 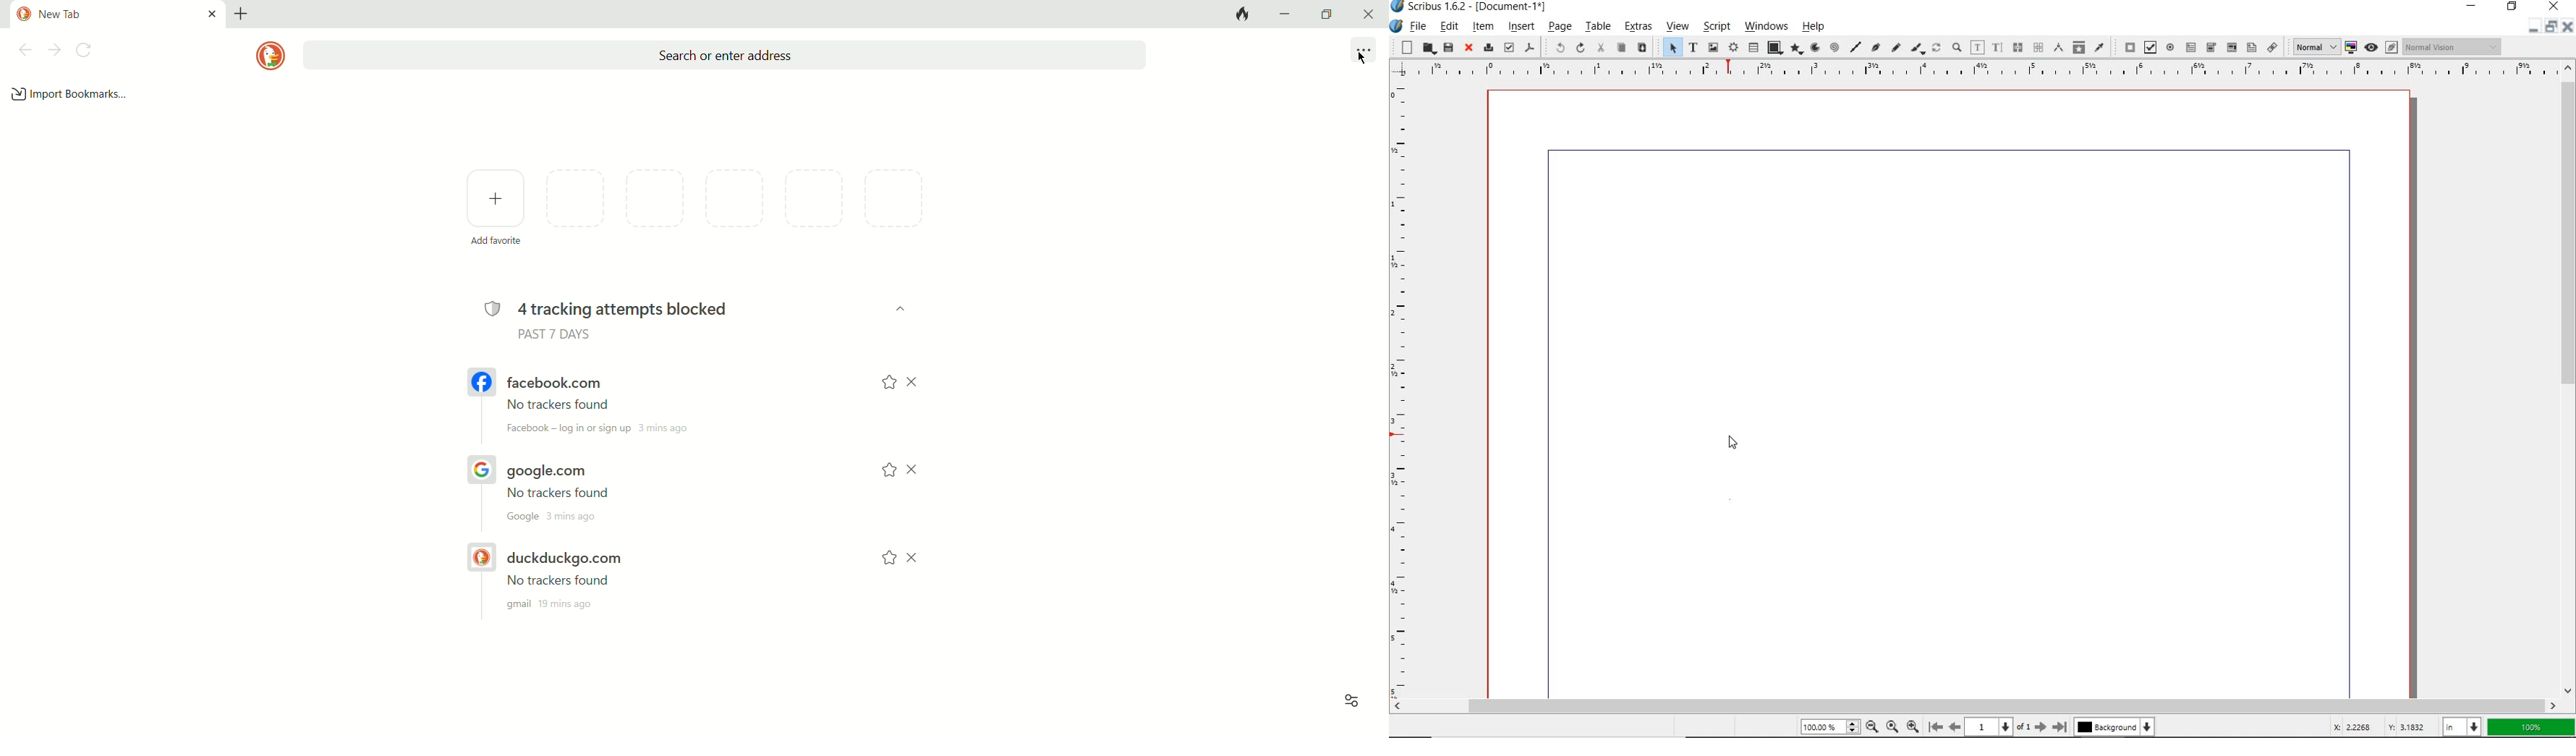 I want to click on print, so click(x=1487, y=47).